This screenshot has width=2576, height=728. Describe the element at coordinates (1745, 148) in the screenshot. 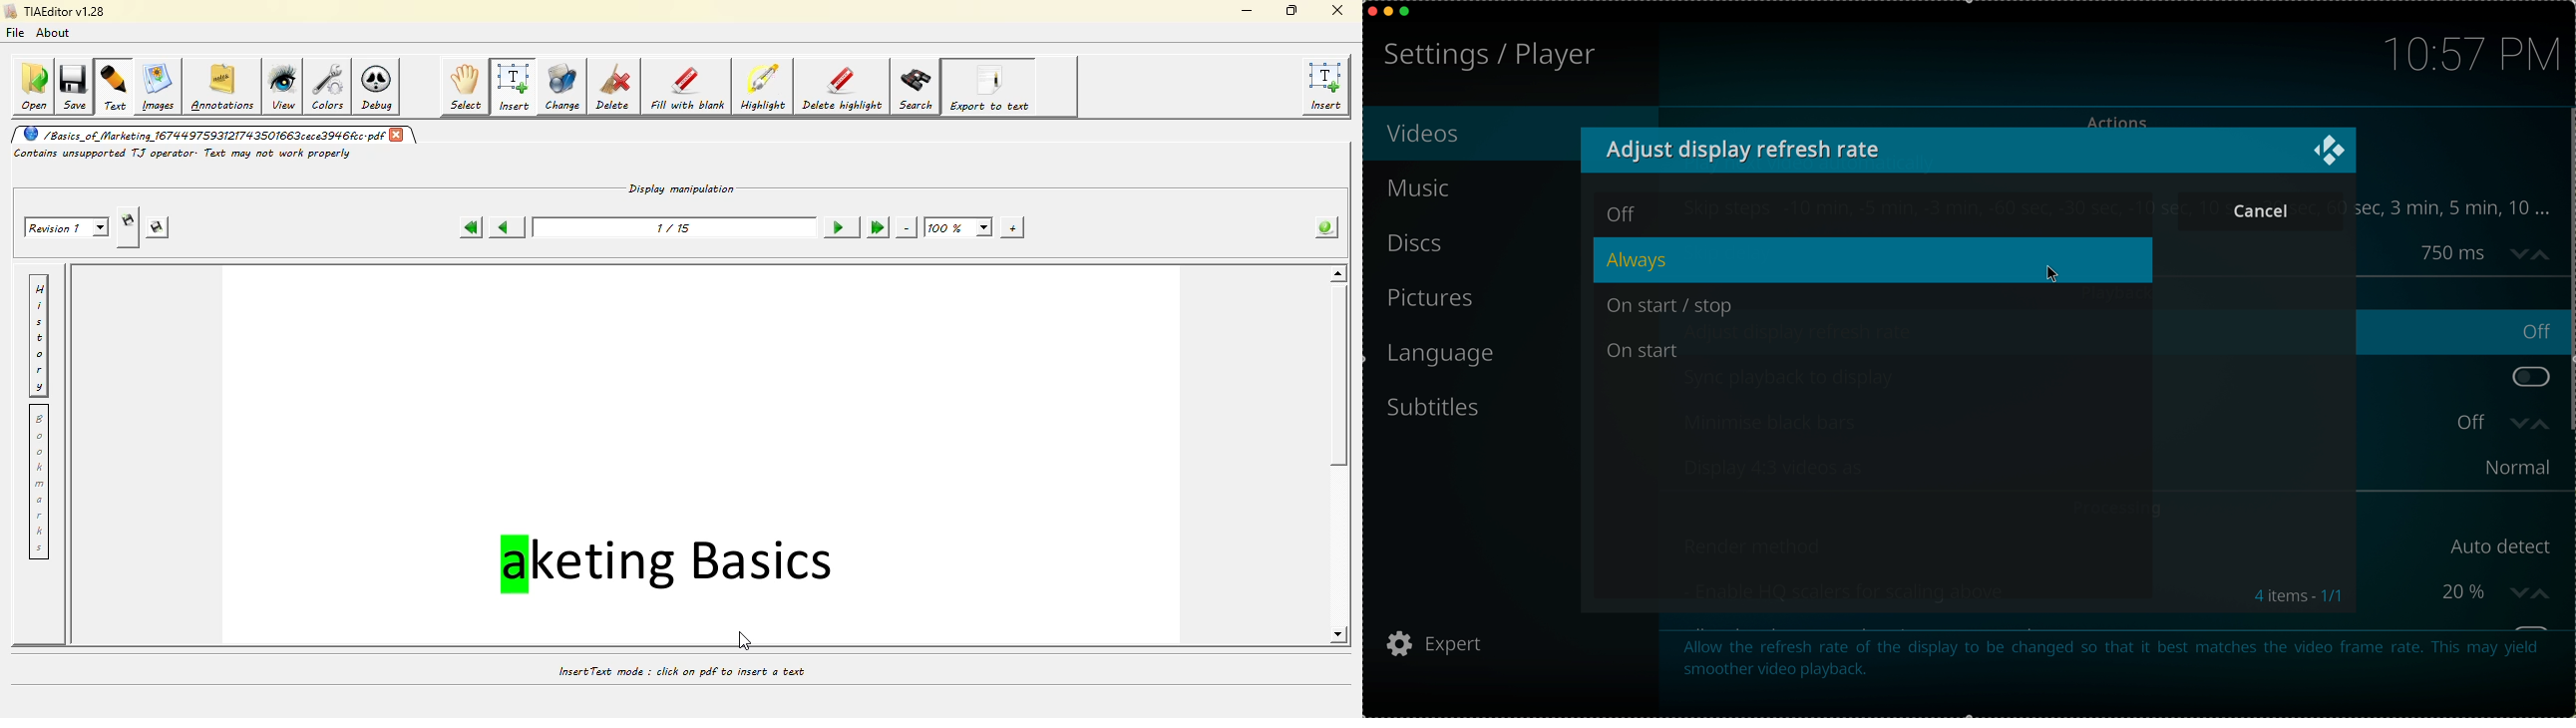

I see `adjust display refresh rate` at that location.